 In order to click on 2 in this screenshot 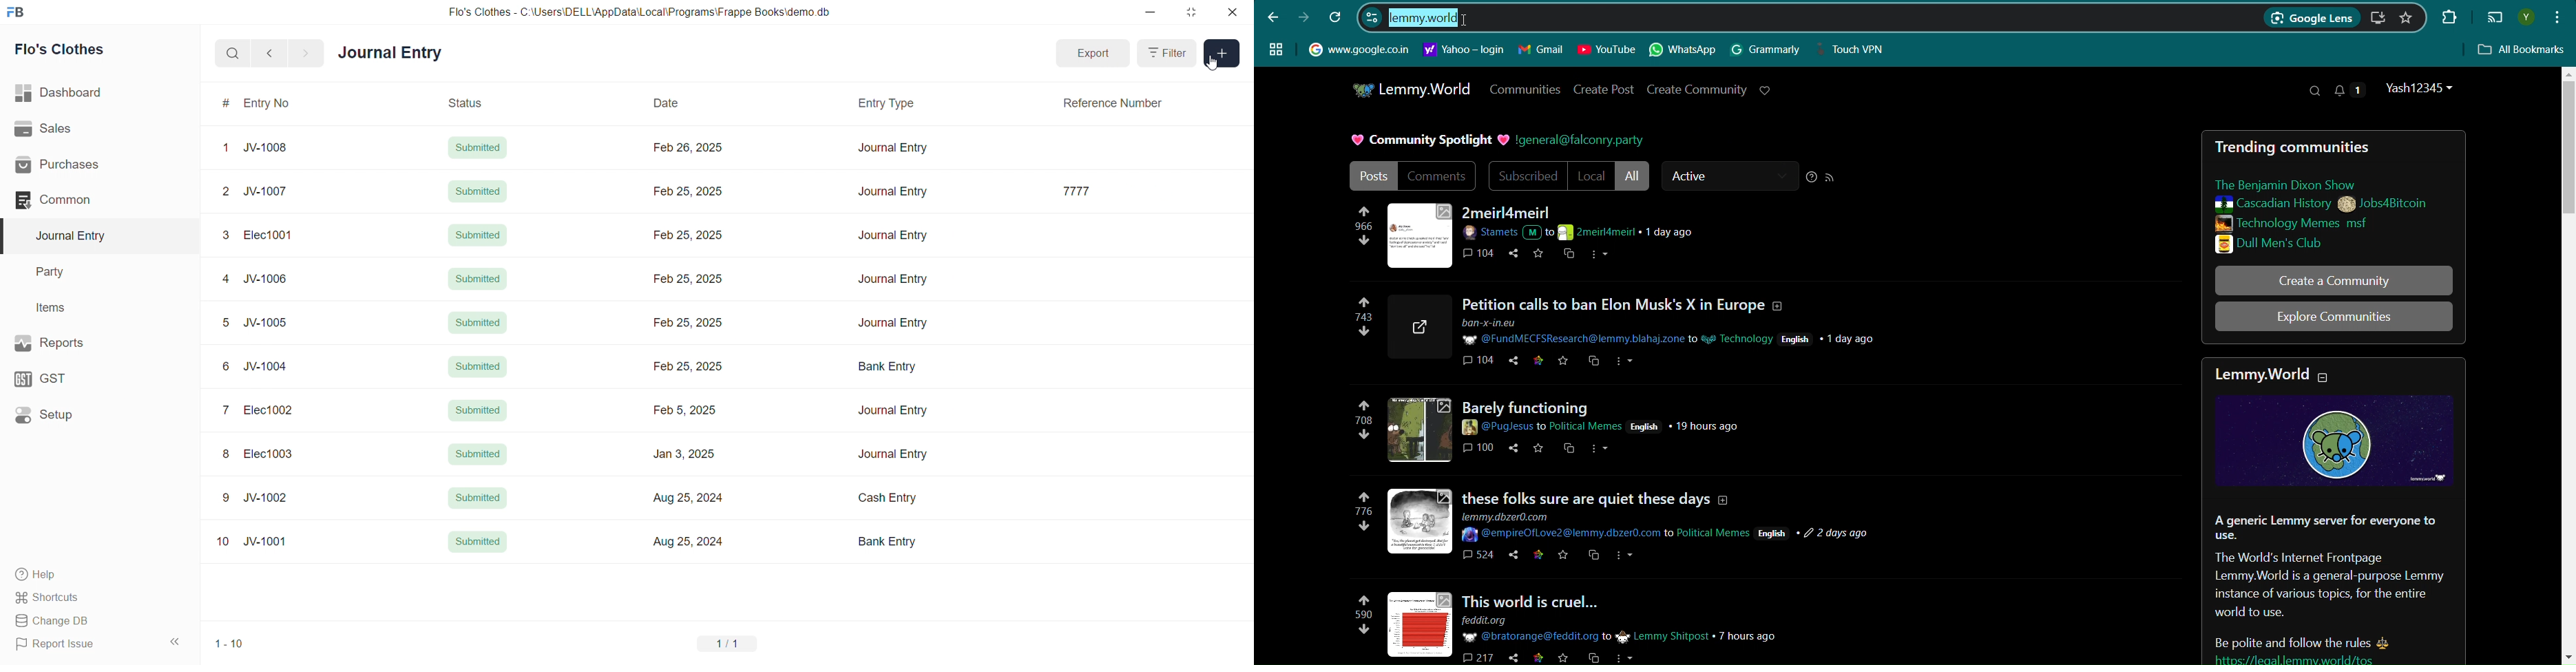, I will do `click(225, 189)`.